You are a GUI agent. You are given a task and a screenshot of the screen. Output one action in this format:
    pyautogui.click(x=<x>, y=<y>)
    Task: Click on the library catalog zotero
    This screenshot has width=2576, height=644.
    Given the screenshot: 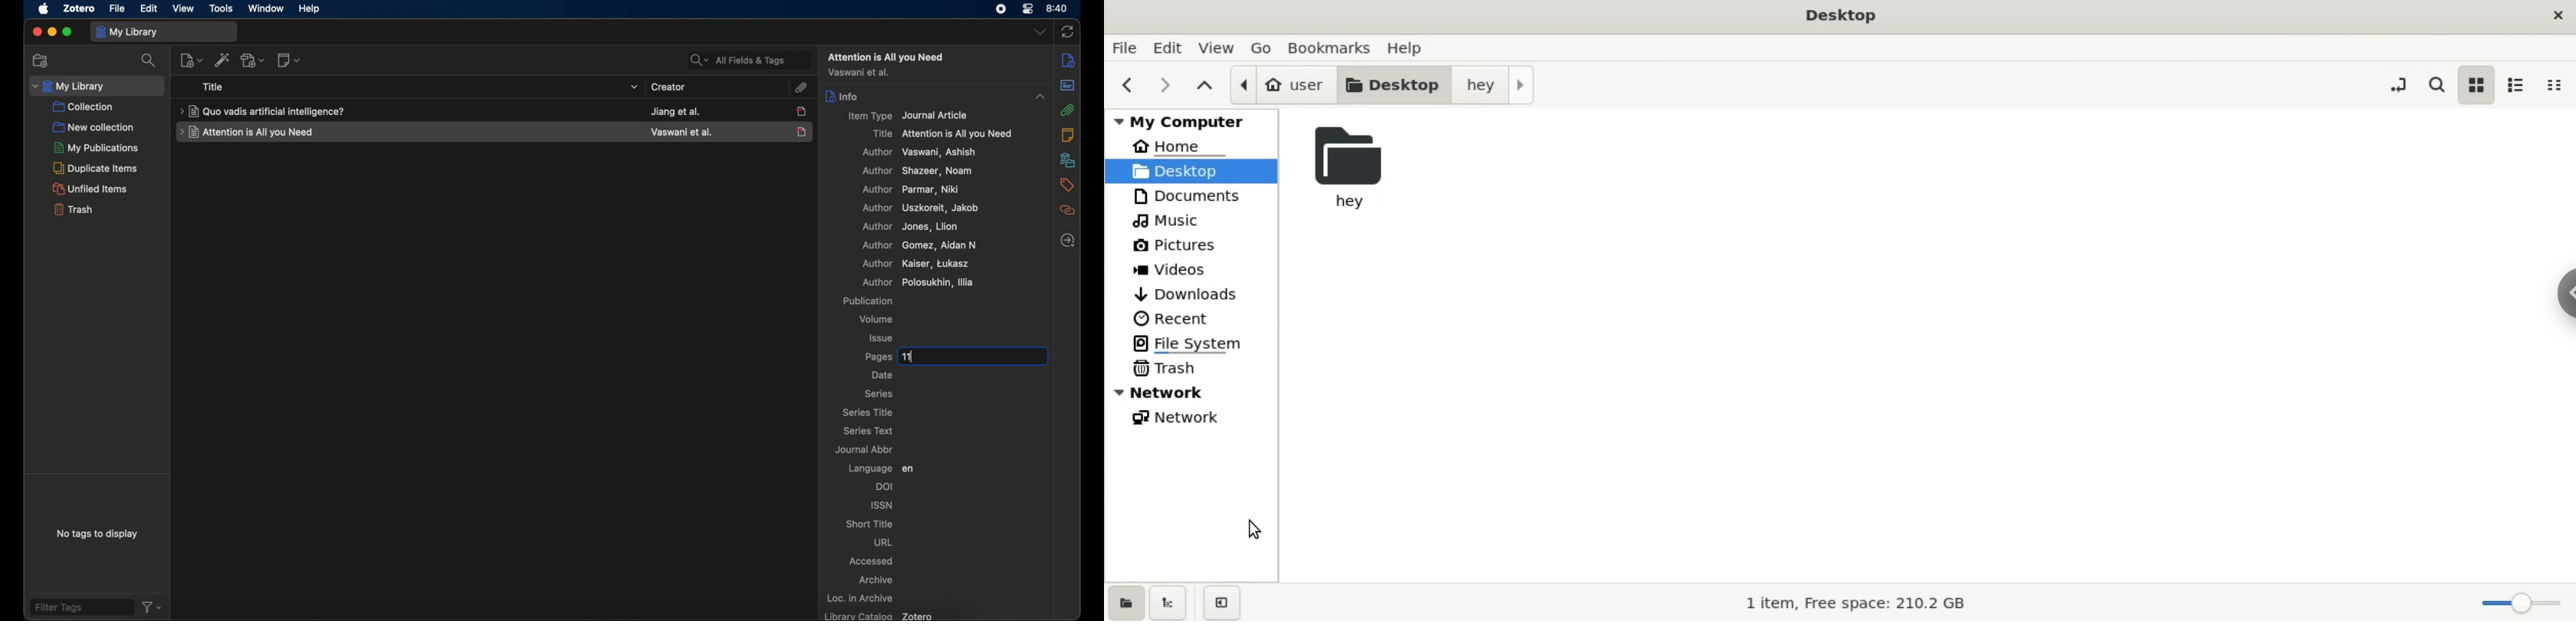 What is the action you would take?
    pyautogui.click(x=880, y=615)
    